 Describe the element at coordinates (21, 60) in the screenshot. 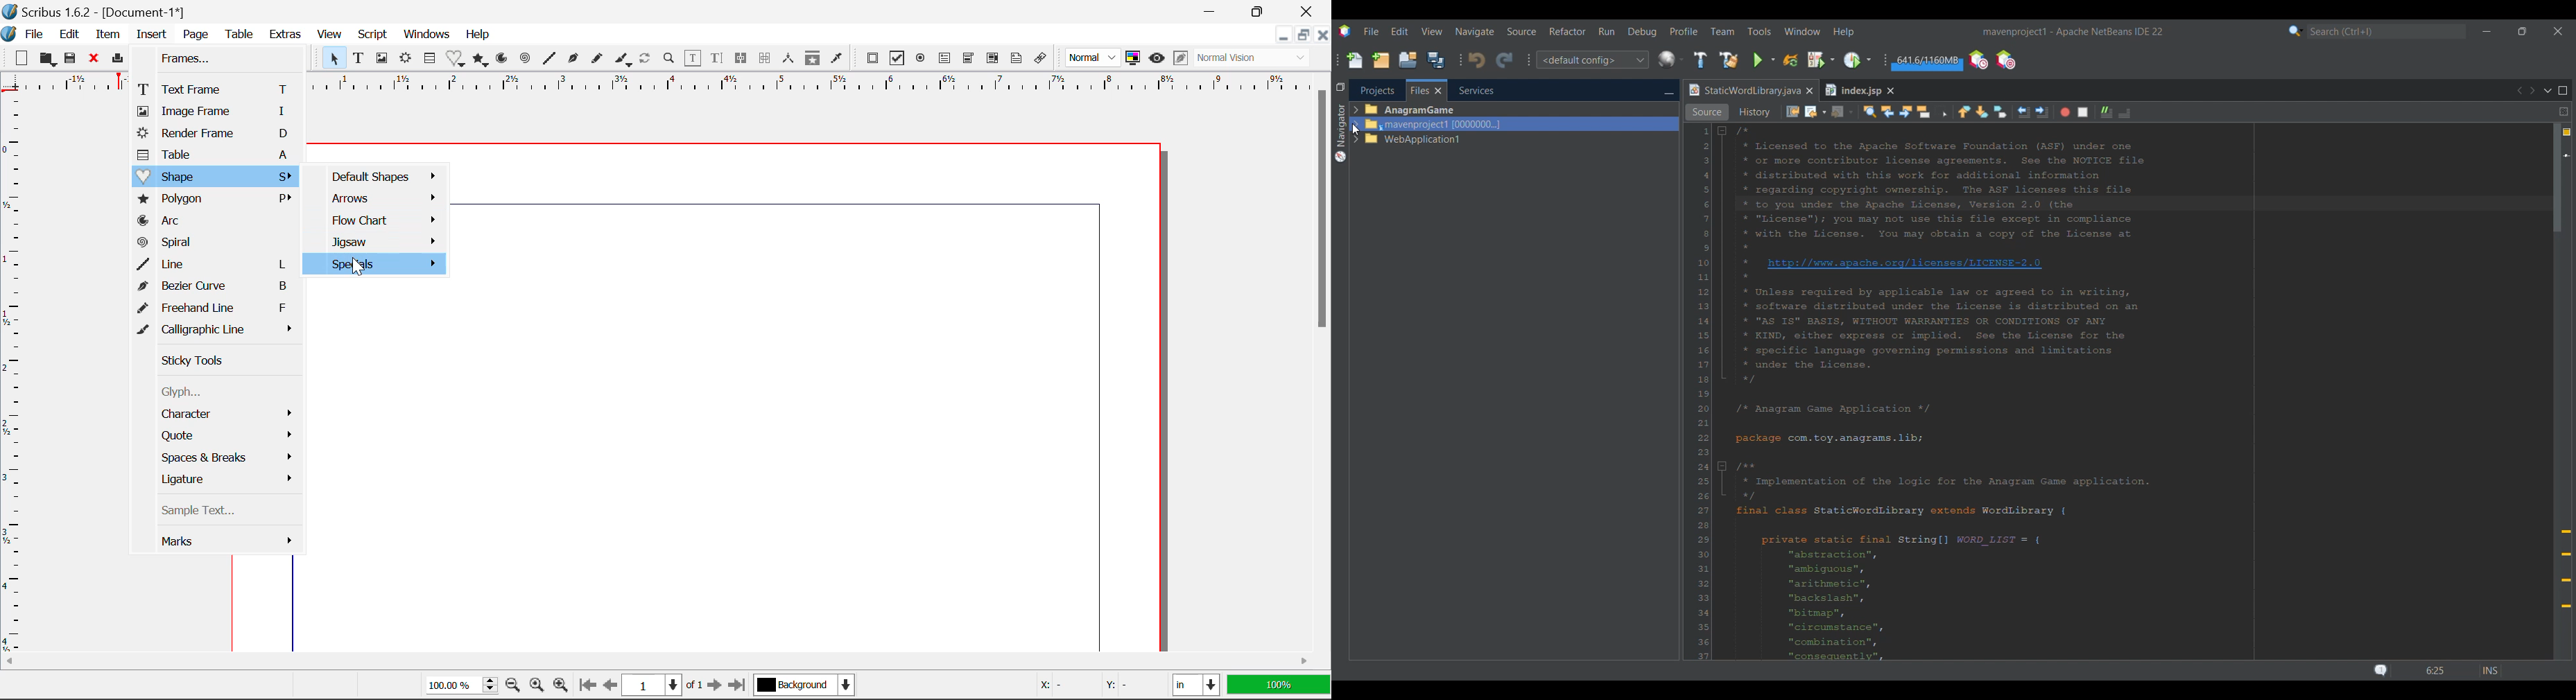

I see `New` at that location.